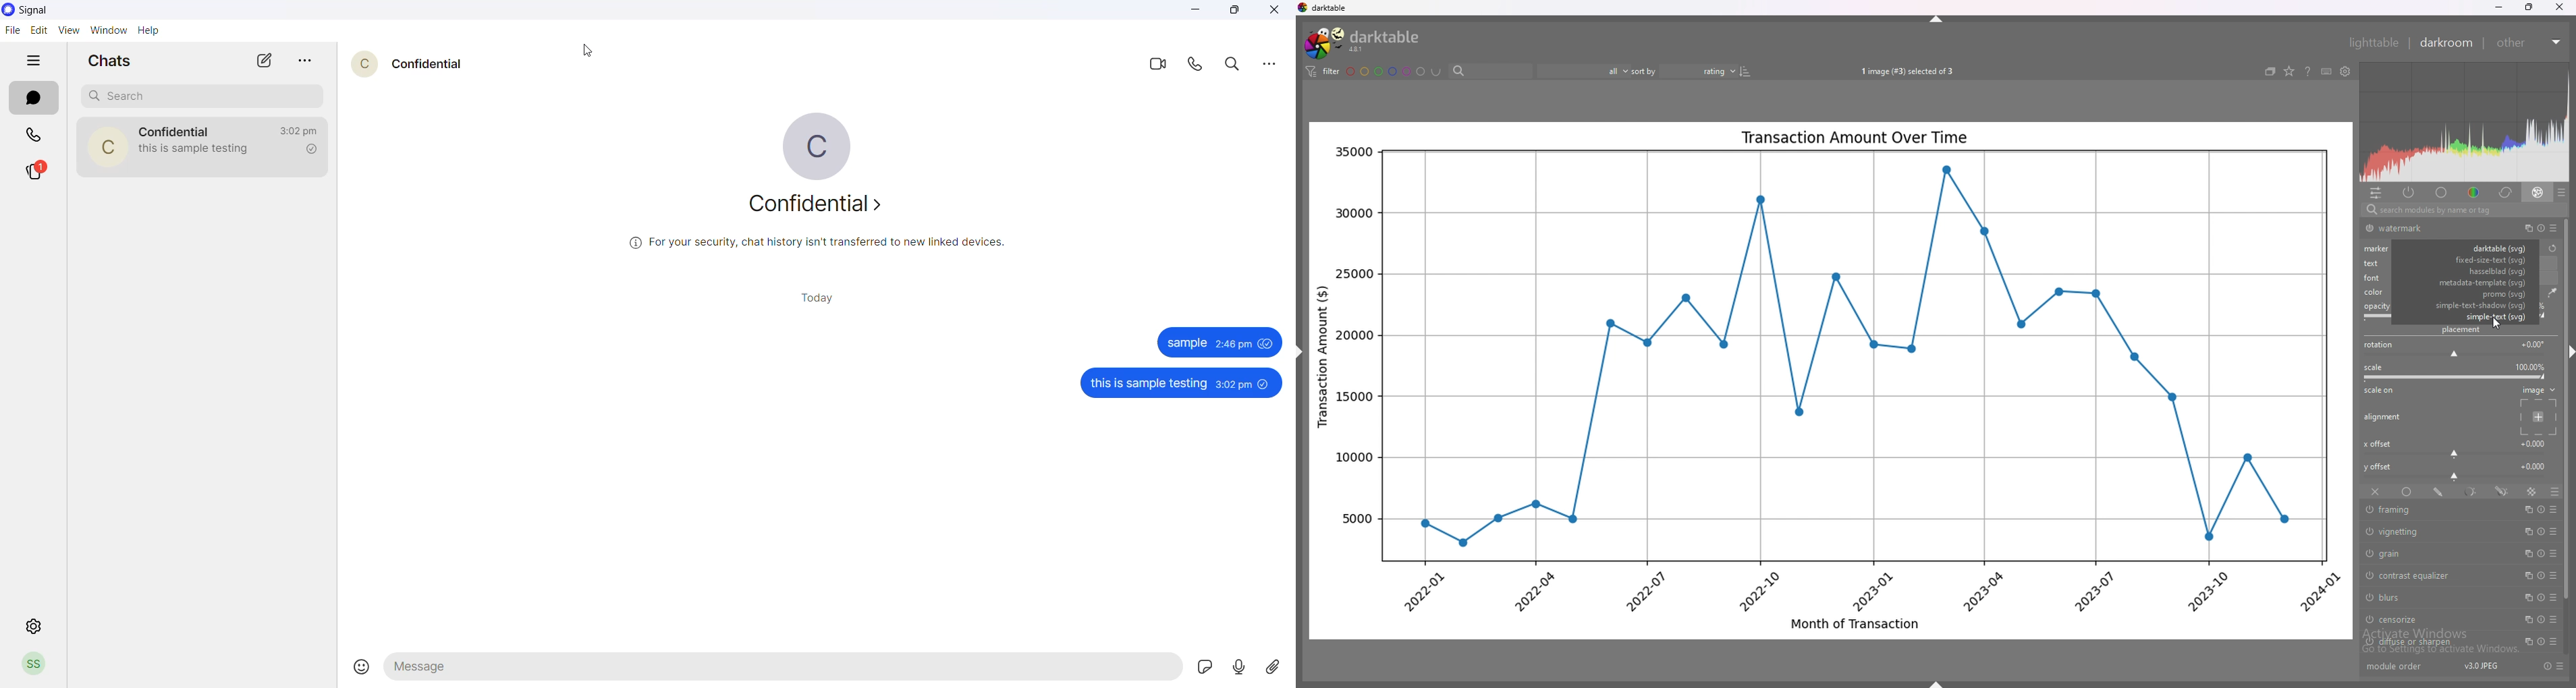 The width and height of the screenshot is (2576, 700). Describe the element at coordinates (149, 30) in the screenshot. I see `help` at that location.